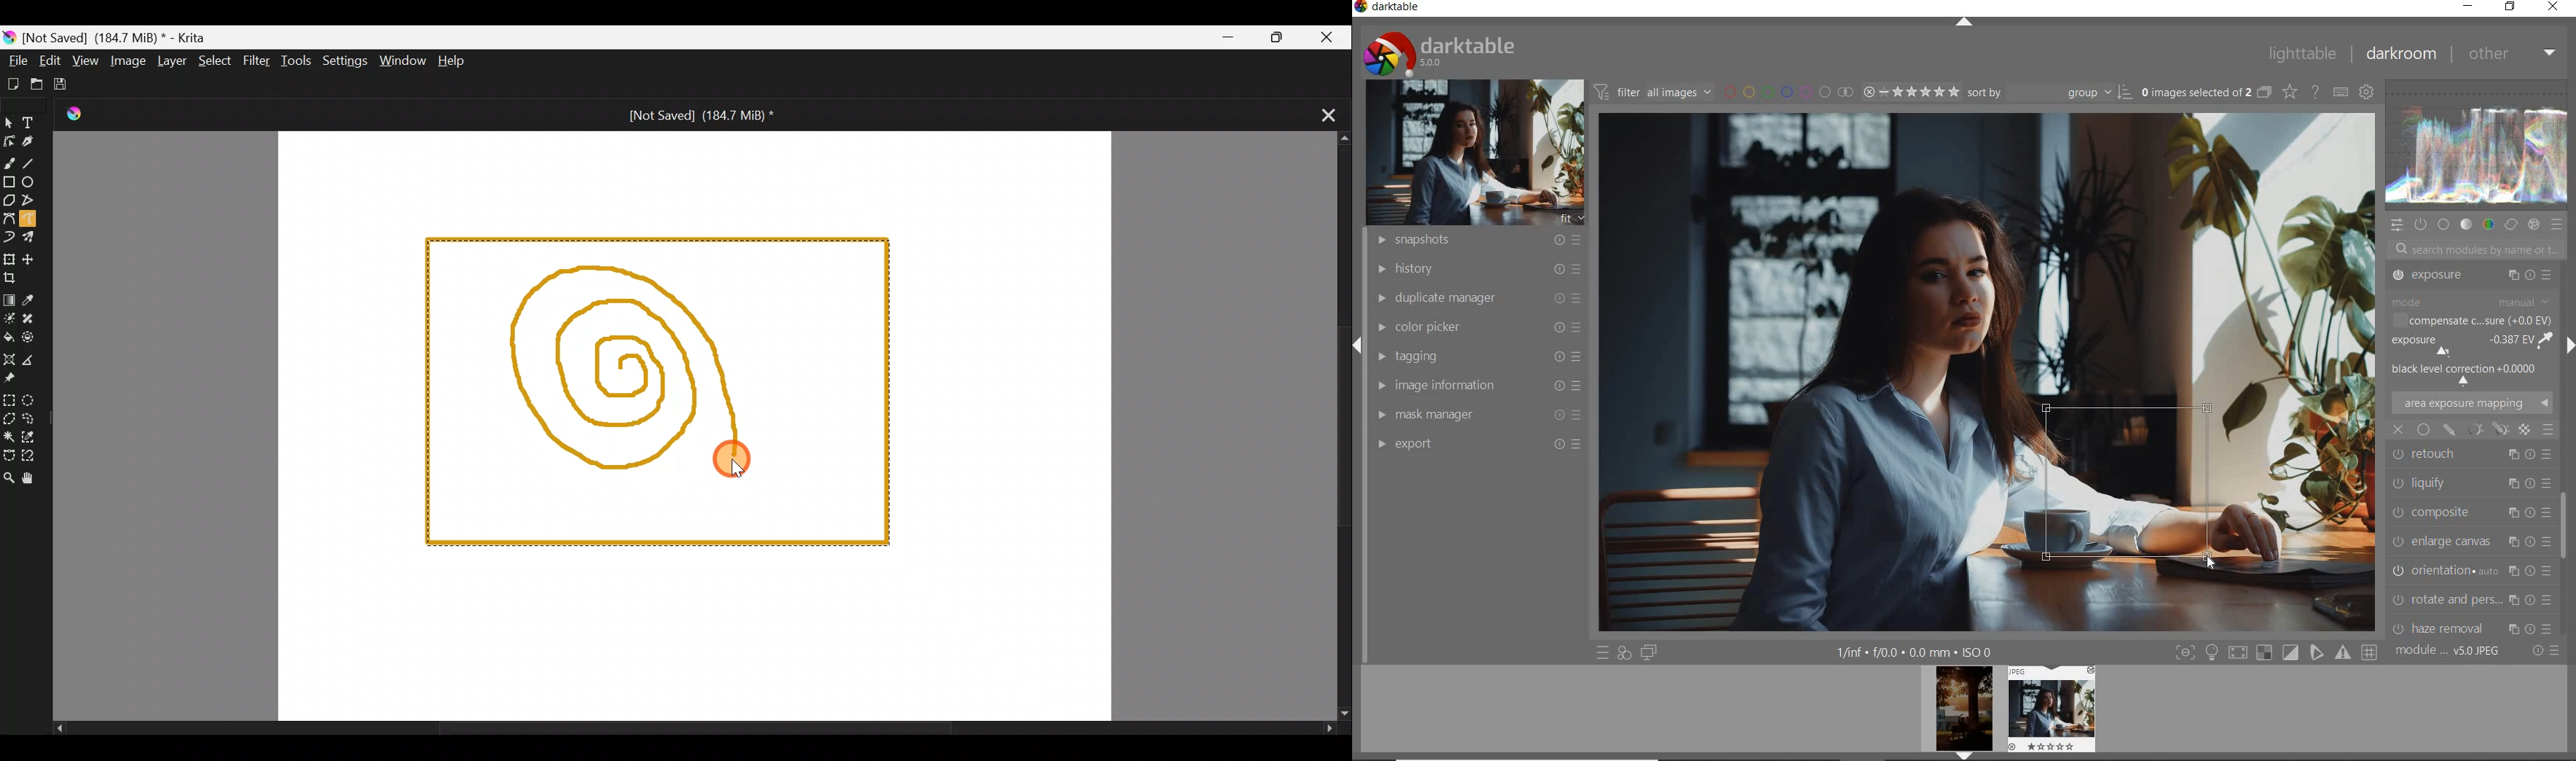 The image size is (2576, 784). I want to click on Text tool, so click(33, 120).